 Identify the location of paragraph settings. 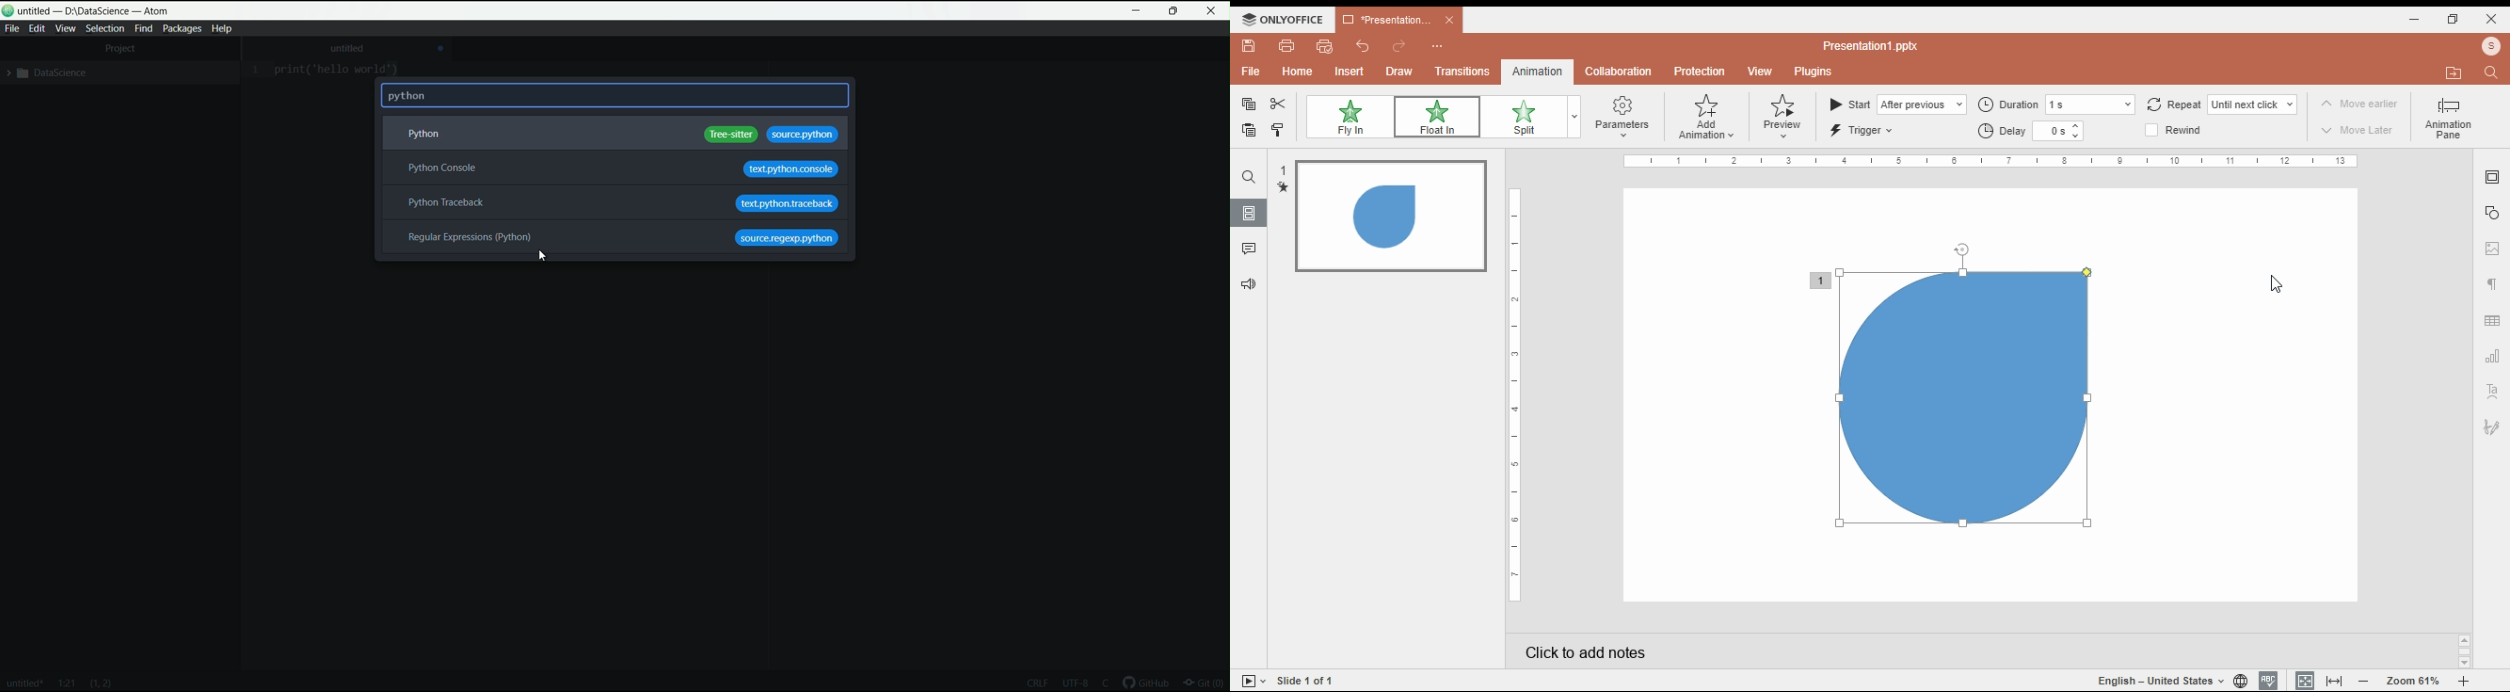
(2493, 283).